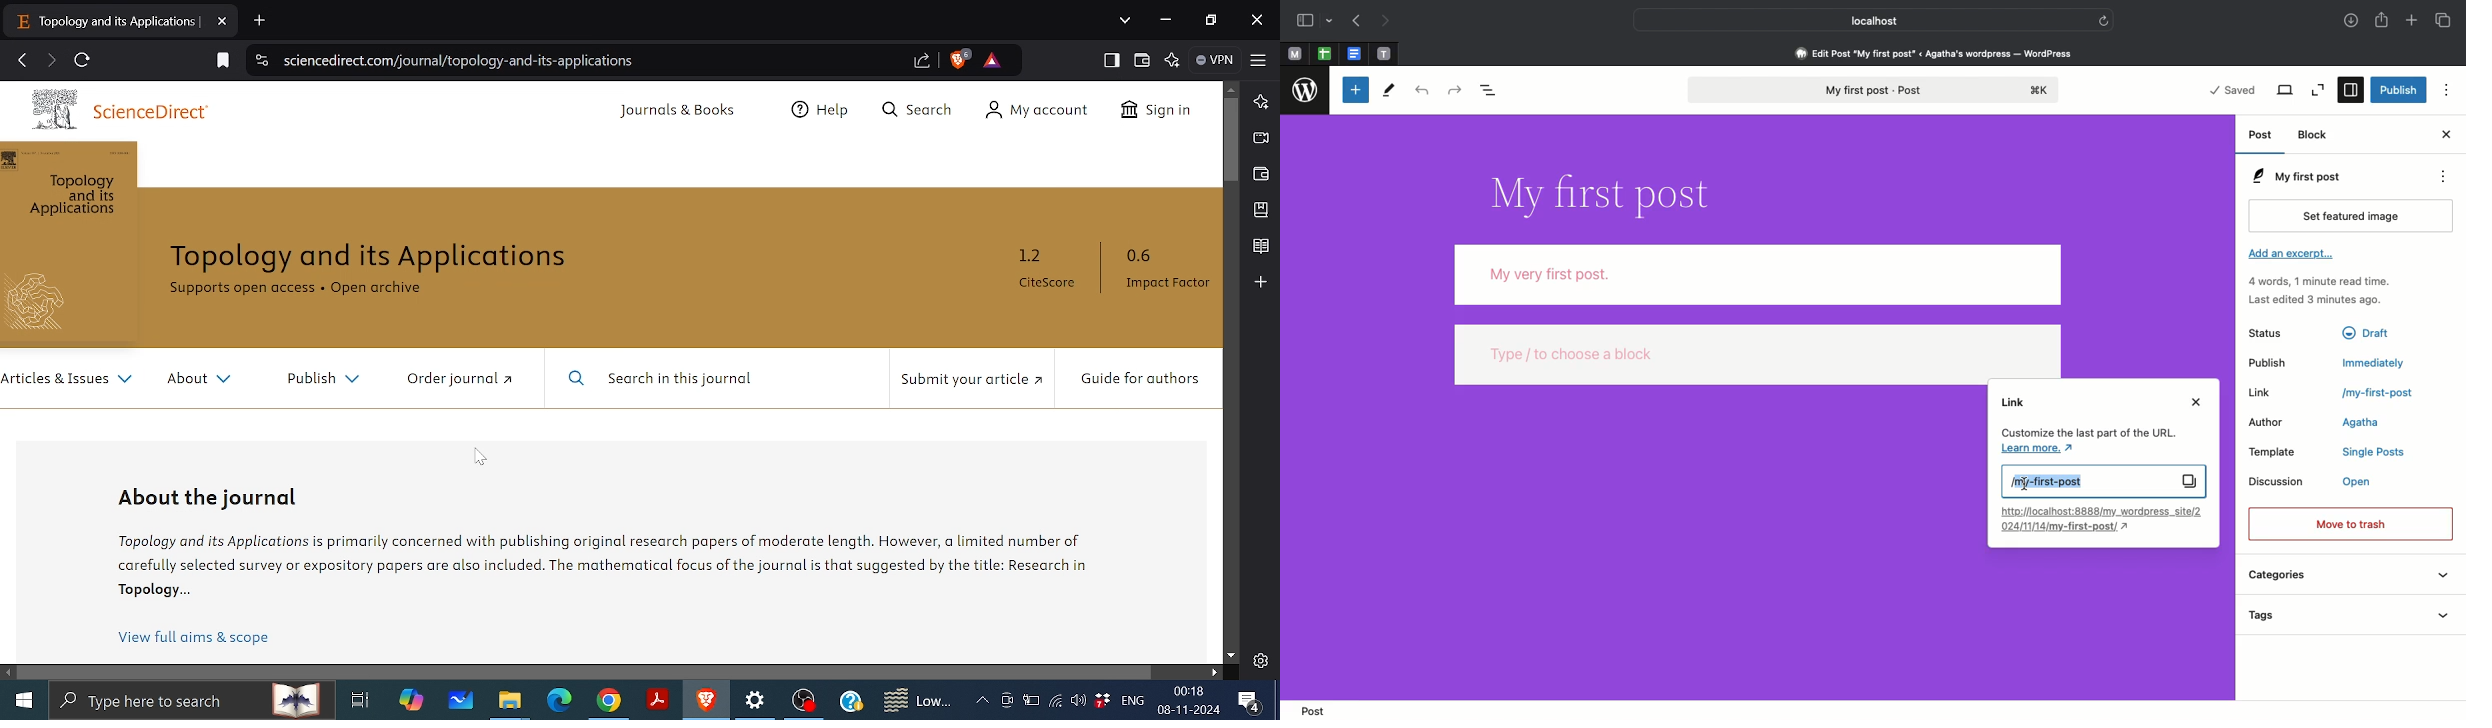 The width and height of the screenshot is (2492, 728). Describe the element at coordinates (1876, 91) in the screenshot. I see `My first post` at that location.